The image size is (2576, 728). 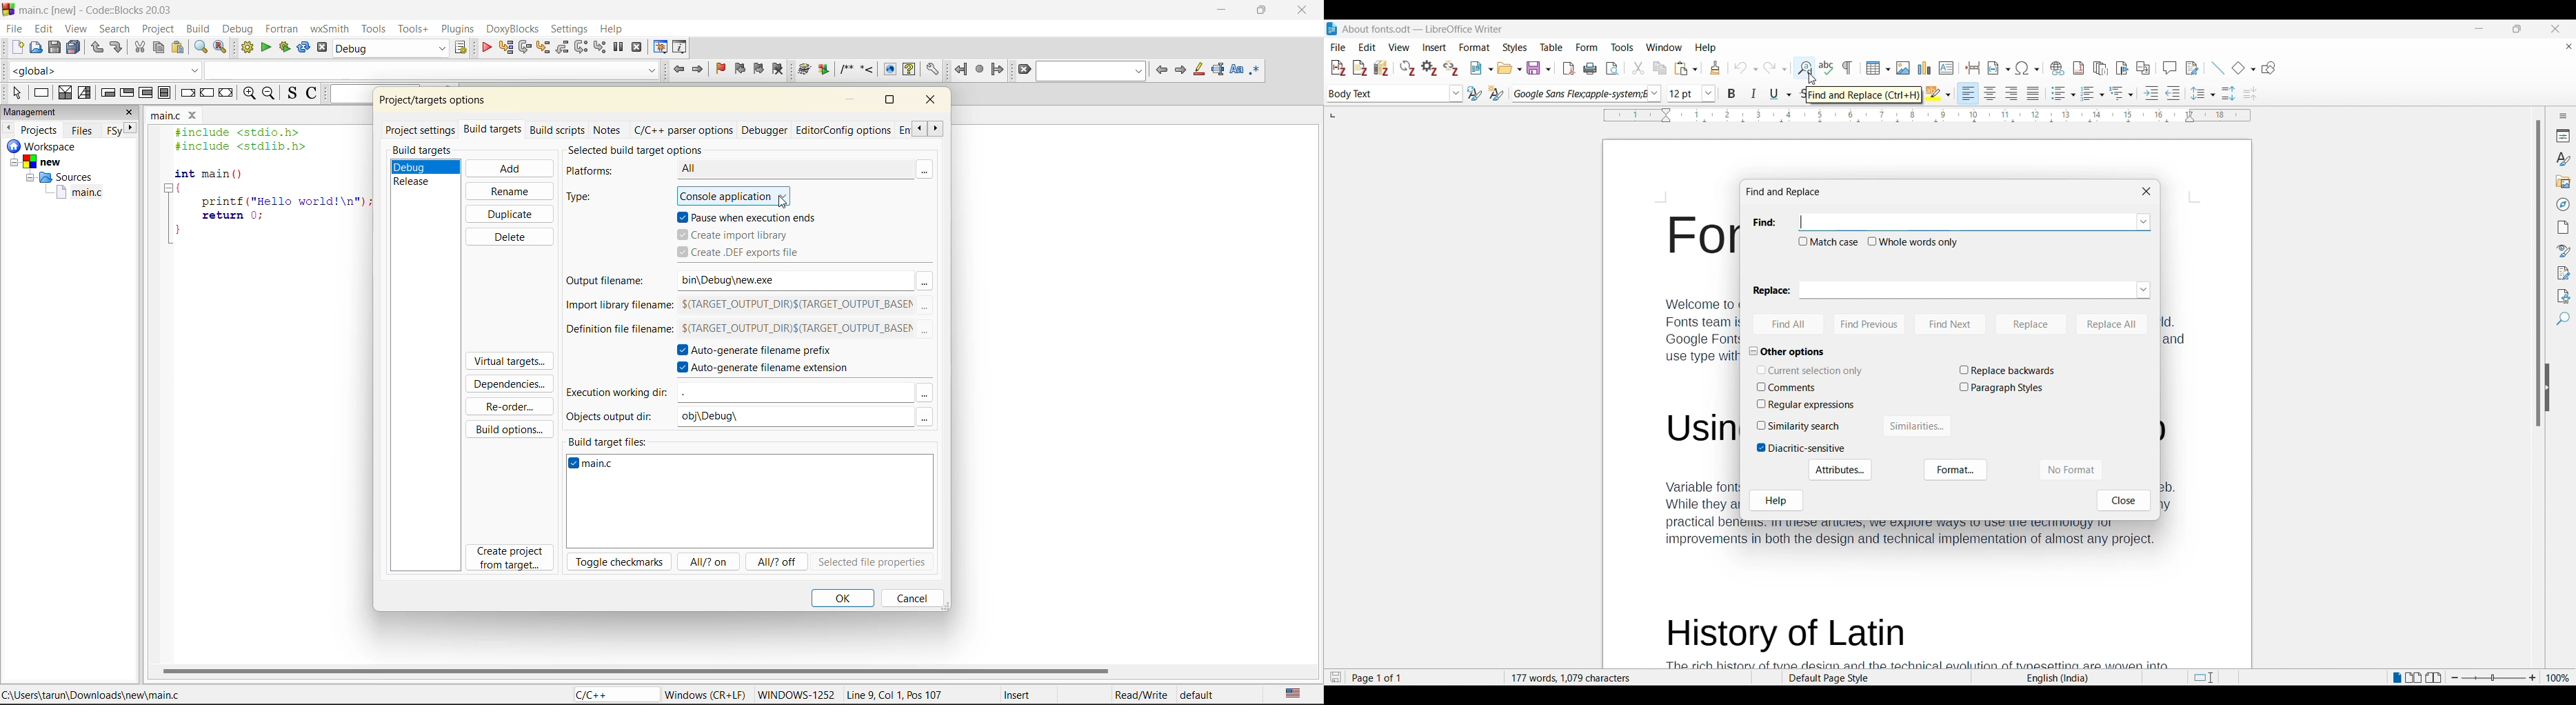 I want to click on virtual targets, so click(x=509, y=362).